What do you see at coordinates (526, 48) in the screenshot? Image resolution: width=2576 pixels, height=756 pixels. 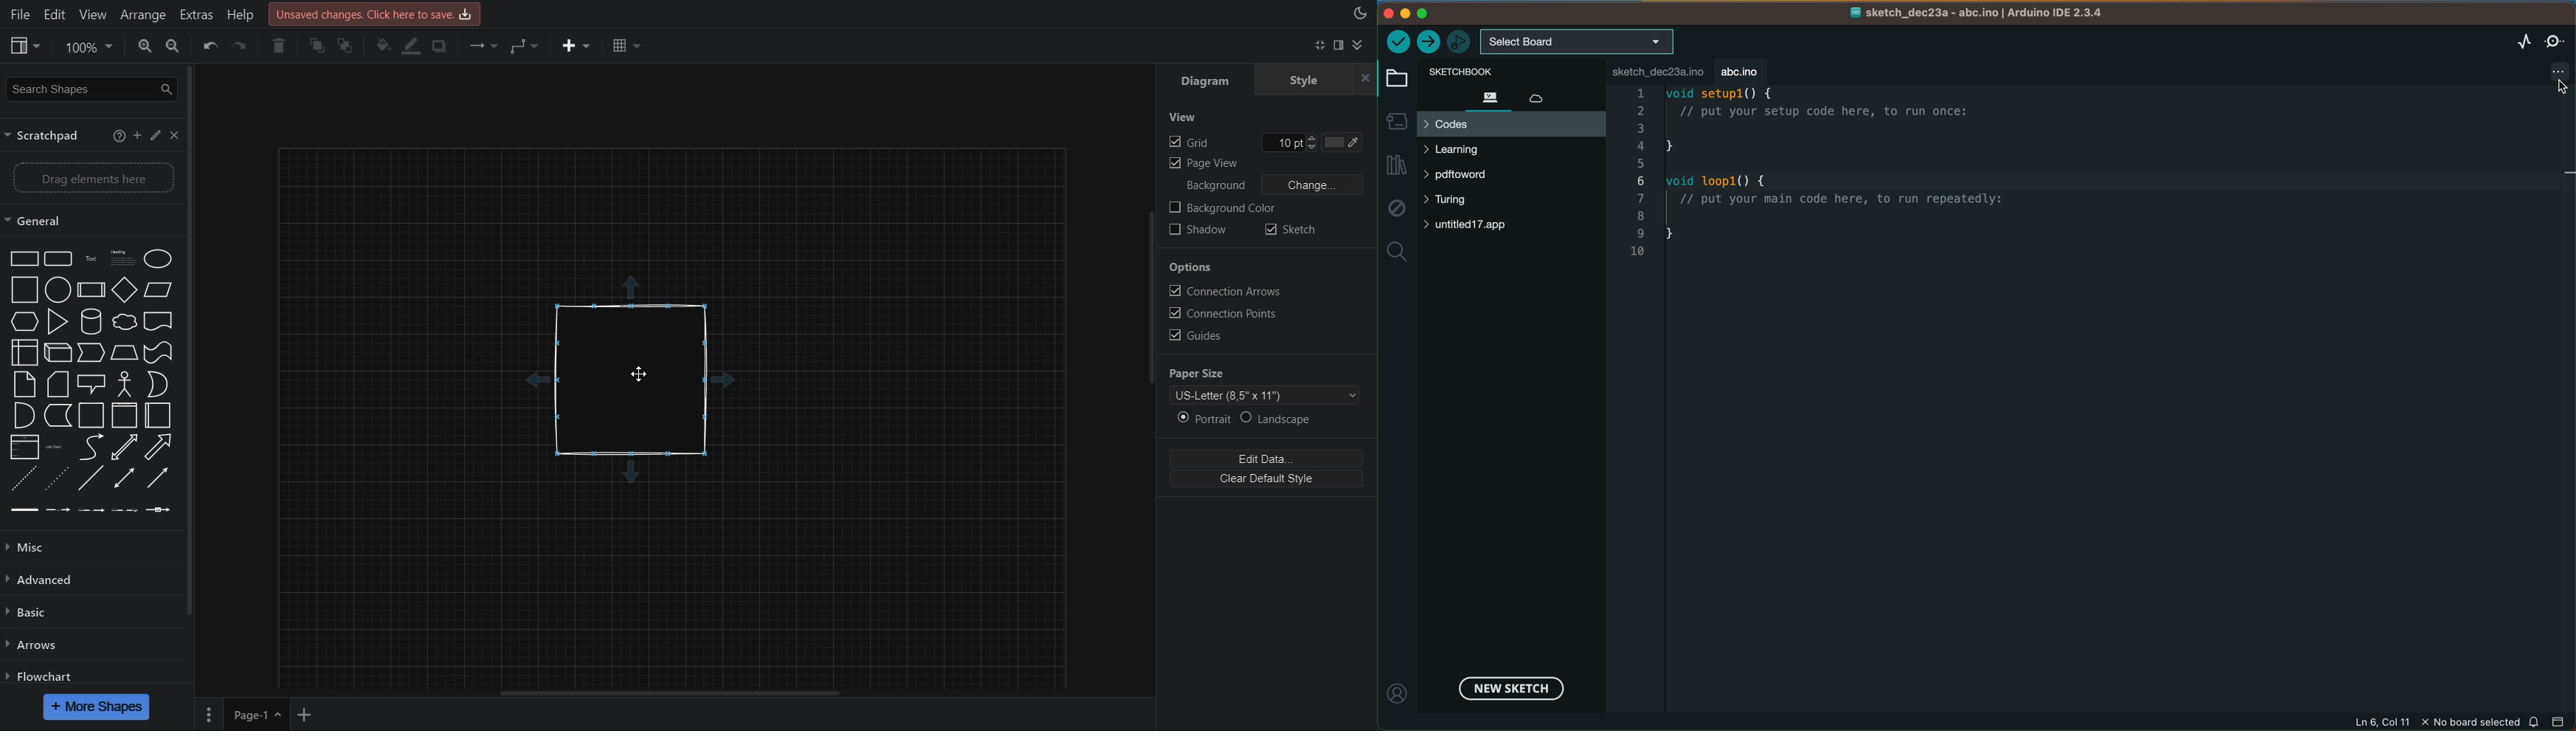 I see `Waypoint` at bounding box center [526, 48].